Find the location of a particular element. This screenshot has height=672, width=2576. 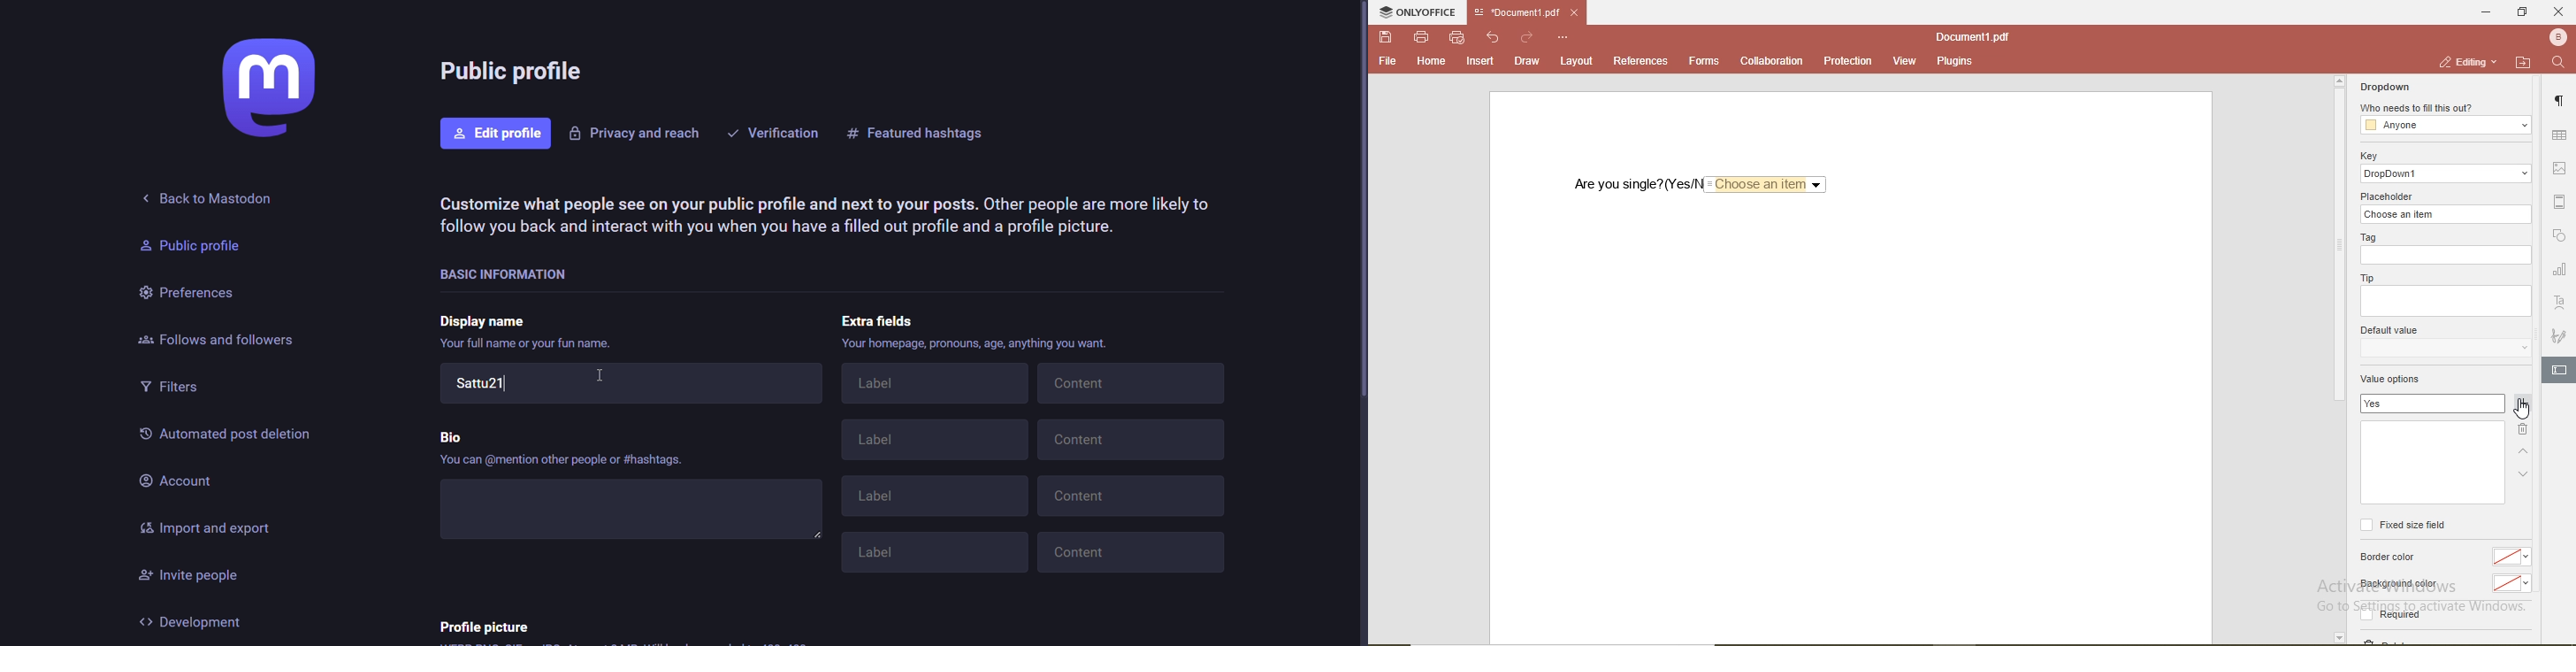

Sattu21  is located at coordinates (626, 382).